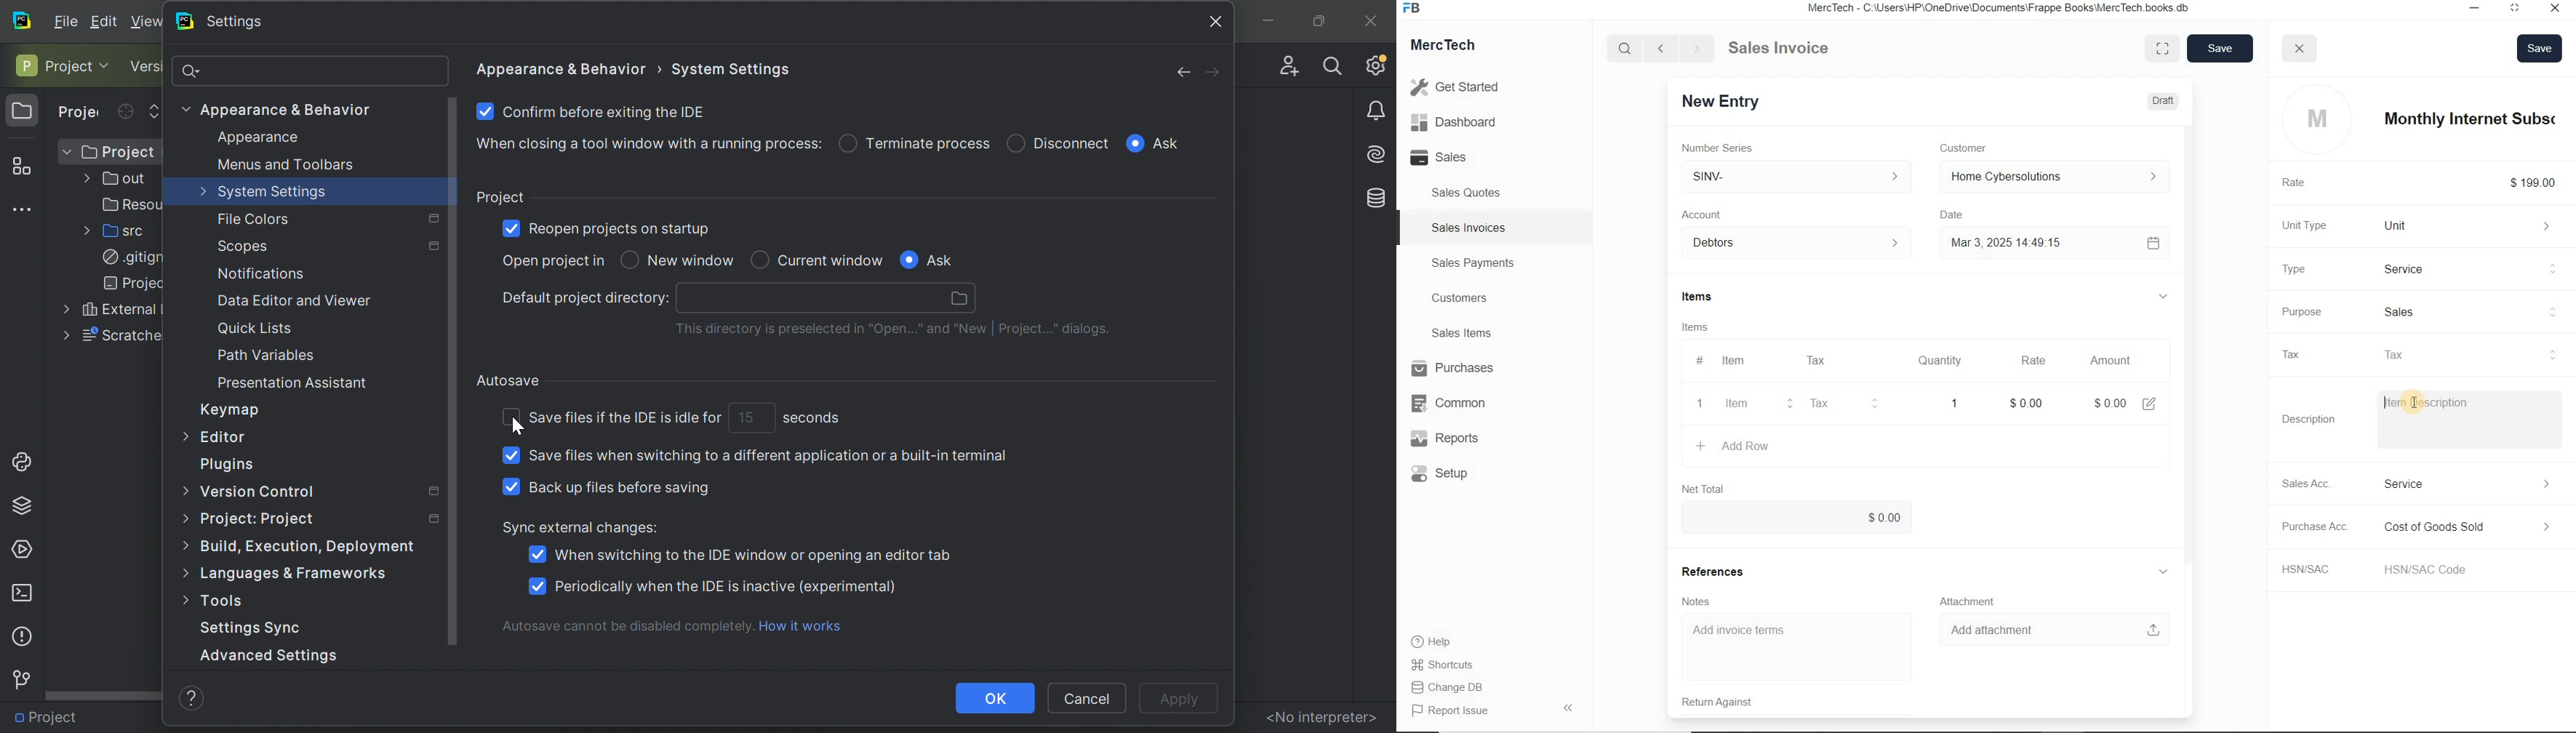  I want to click on Maximum, so click(2507, 10).